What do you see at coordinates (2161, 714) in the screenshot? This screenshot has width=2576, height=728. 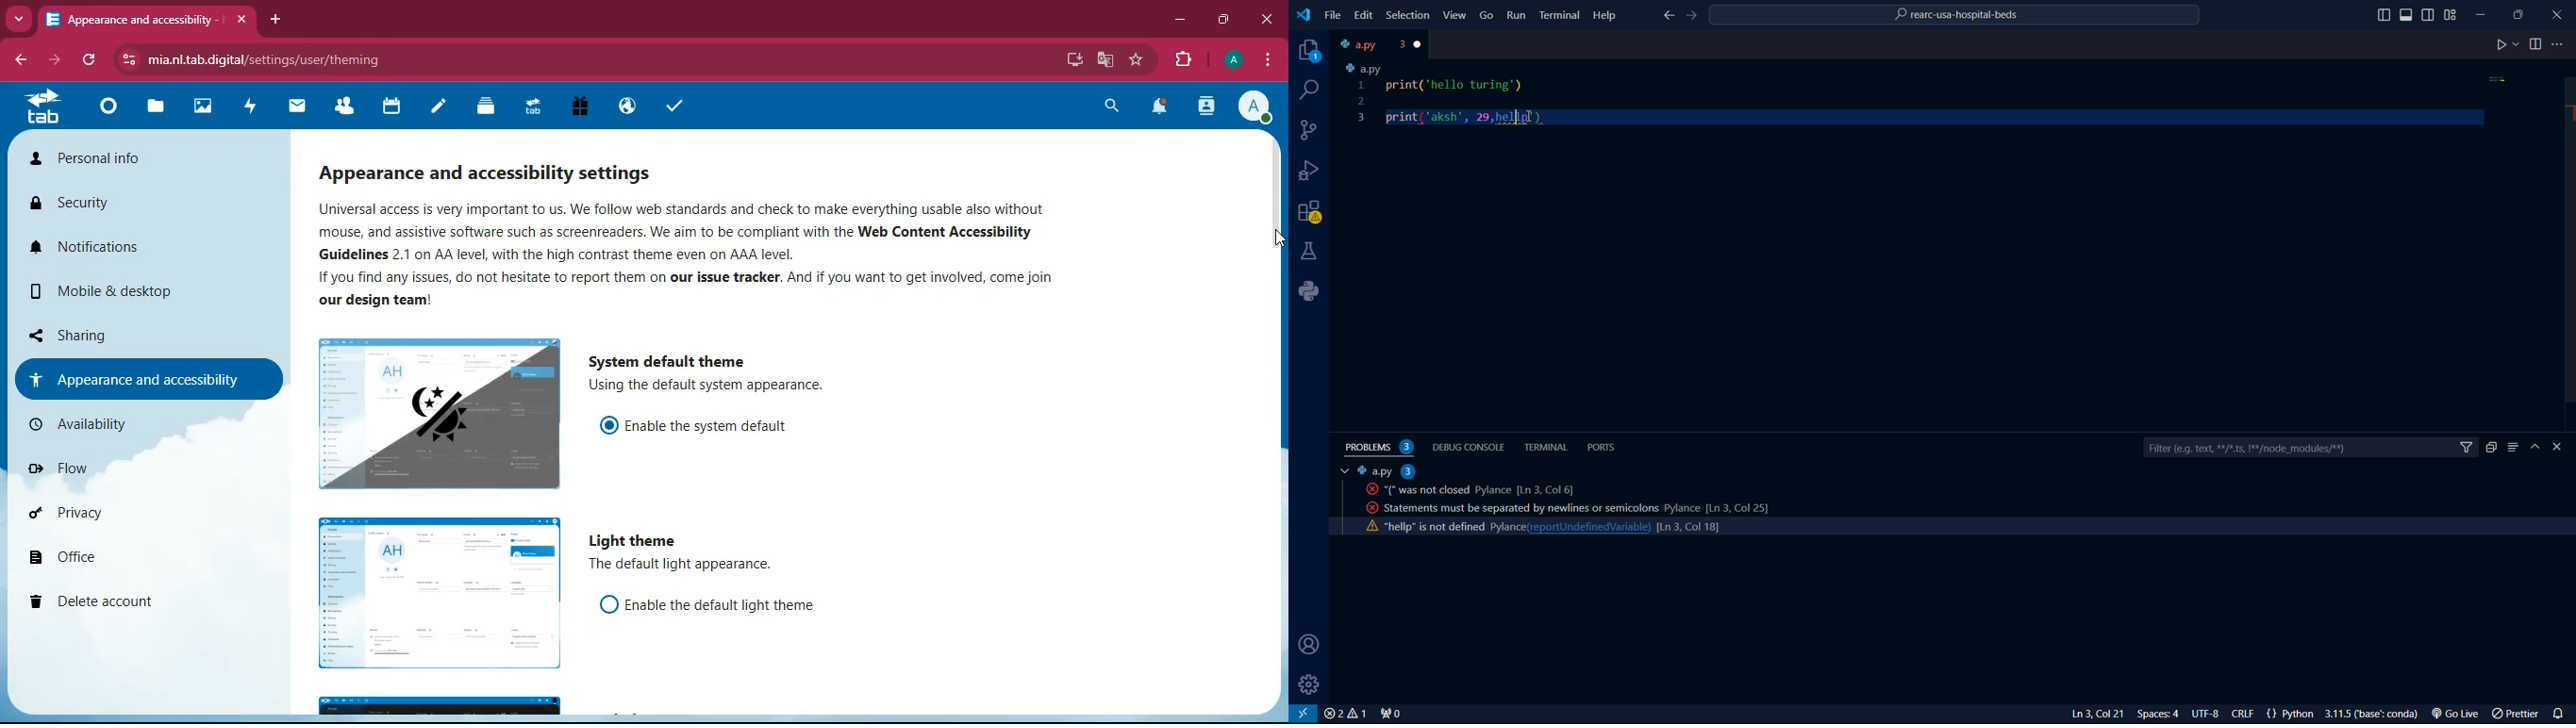 I see `Spaces: 4` at bounding box center [2161, 714].